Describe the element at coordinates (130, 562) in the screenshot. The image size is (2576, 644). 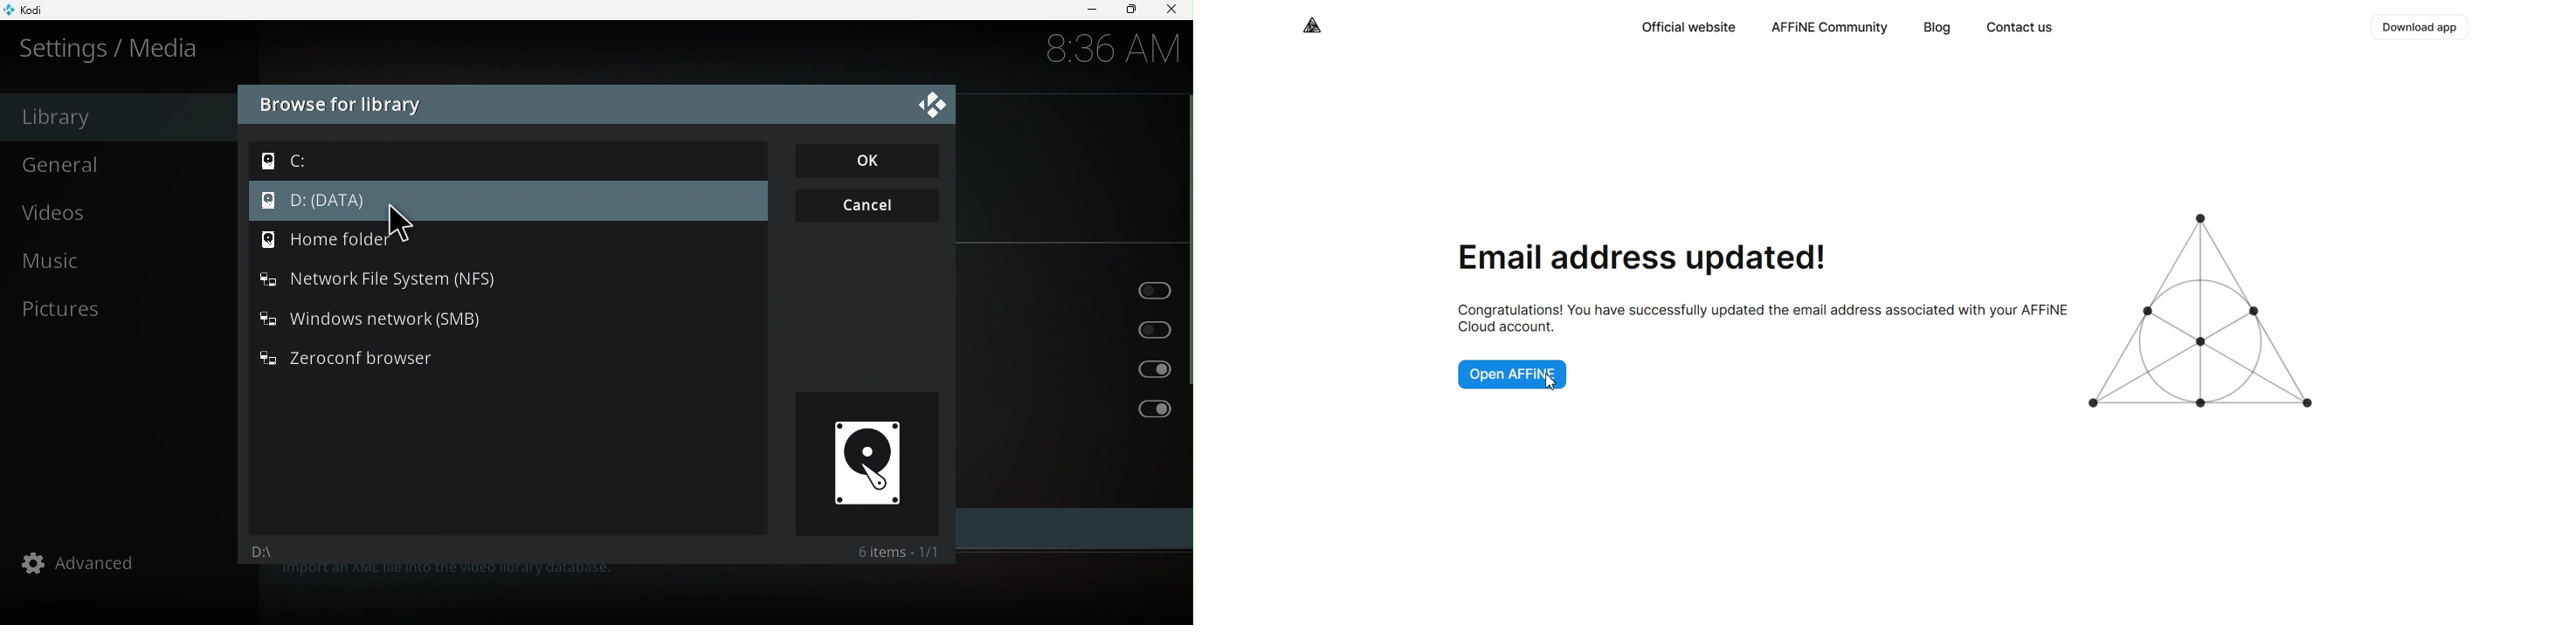
I see `Advanced` at that location.